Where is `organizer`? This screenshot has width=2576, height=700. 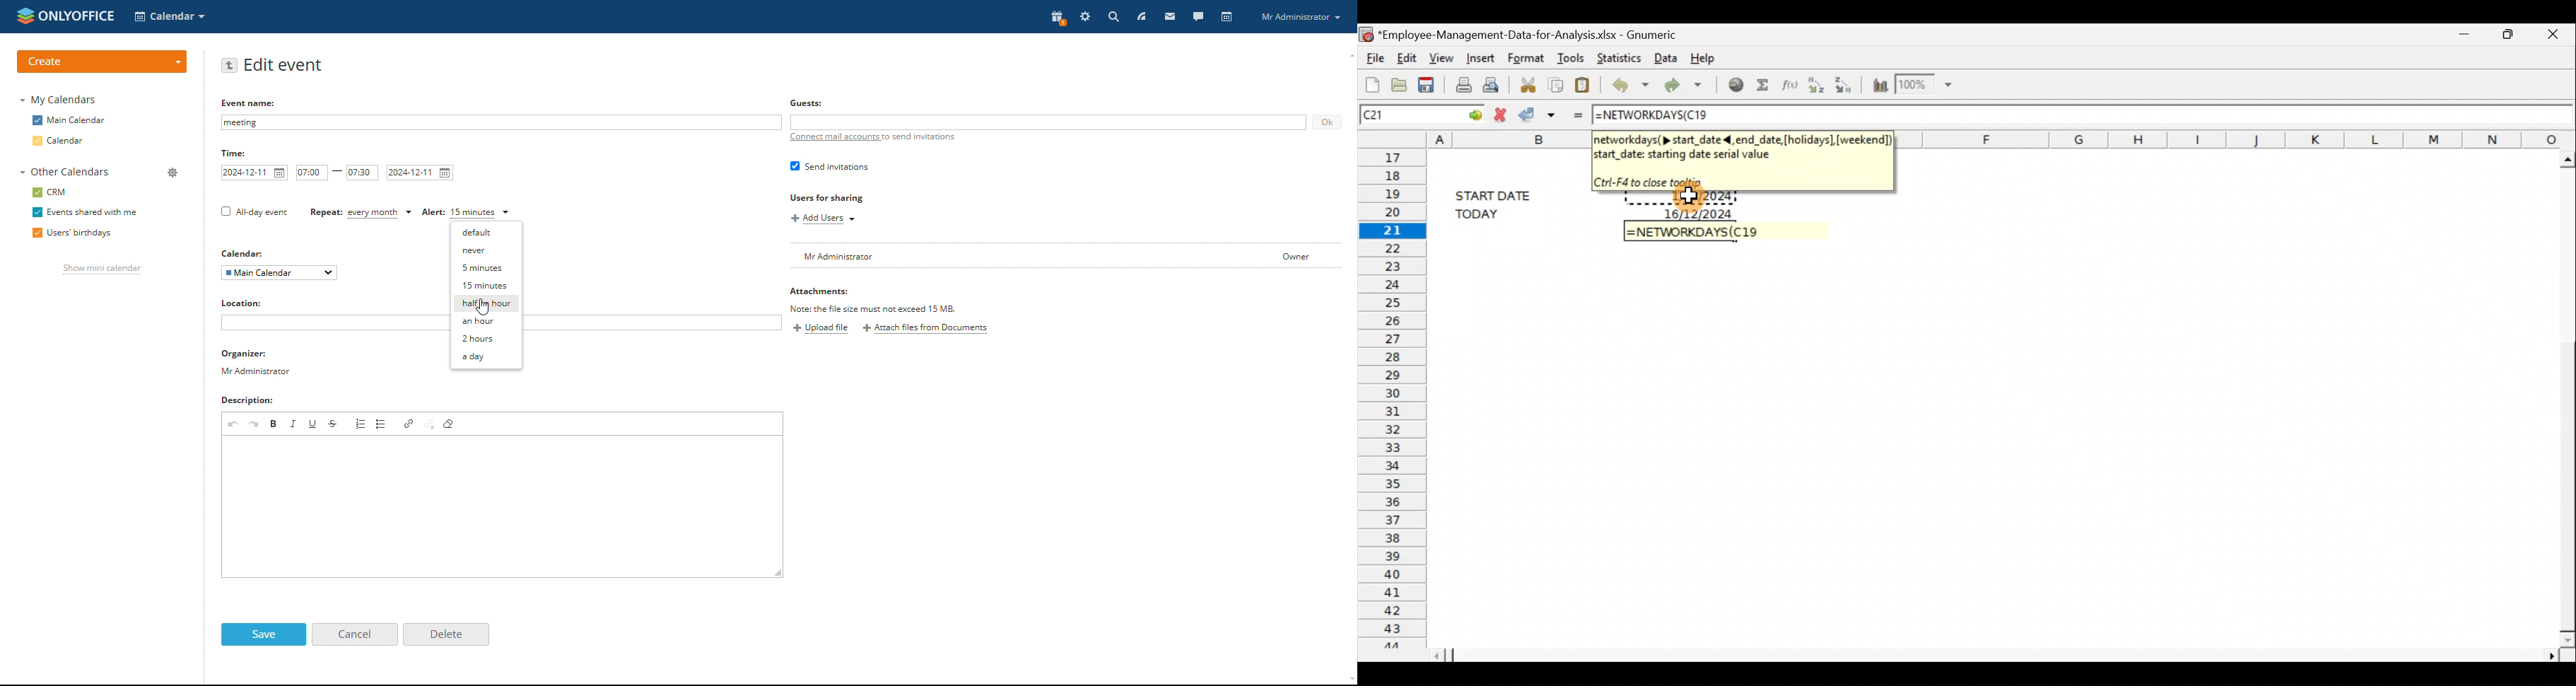
organizer is located at coordinates (255, 363).